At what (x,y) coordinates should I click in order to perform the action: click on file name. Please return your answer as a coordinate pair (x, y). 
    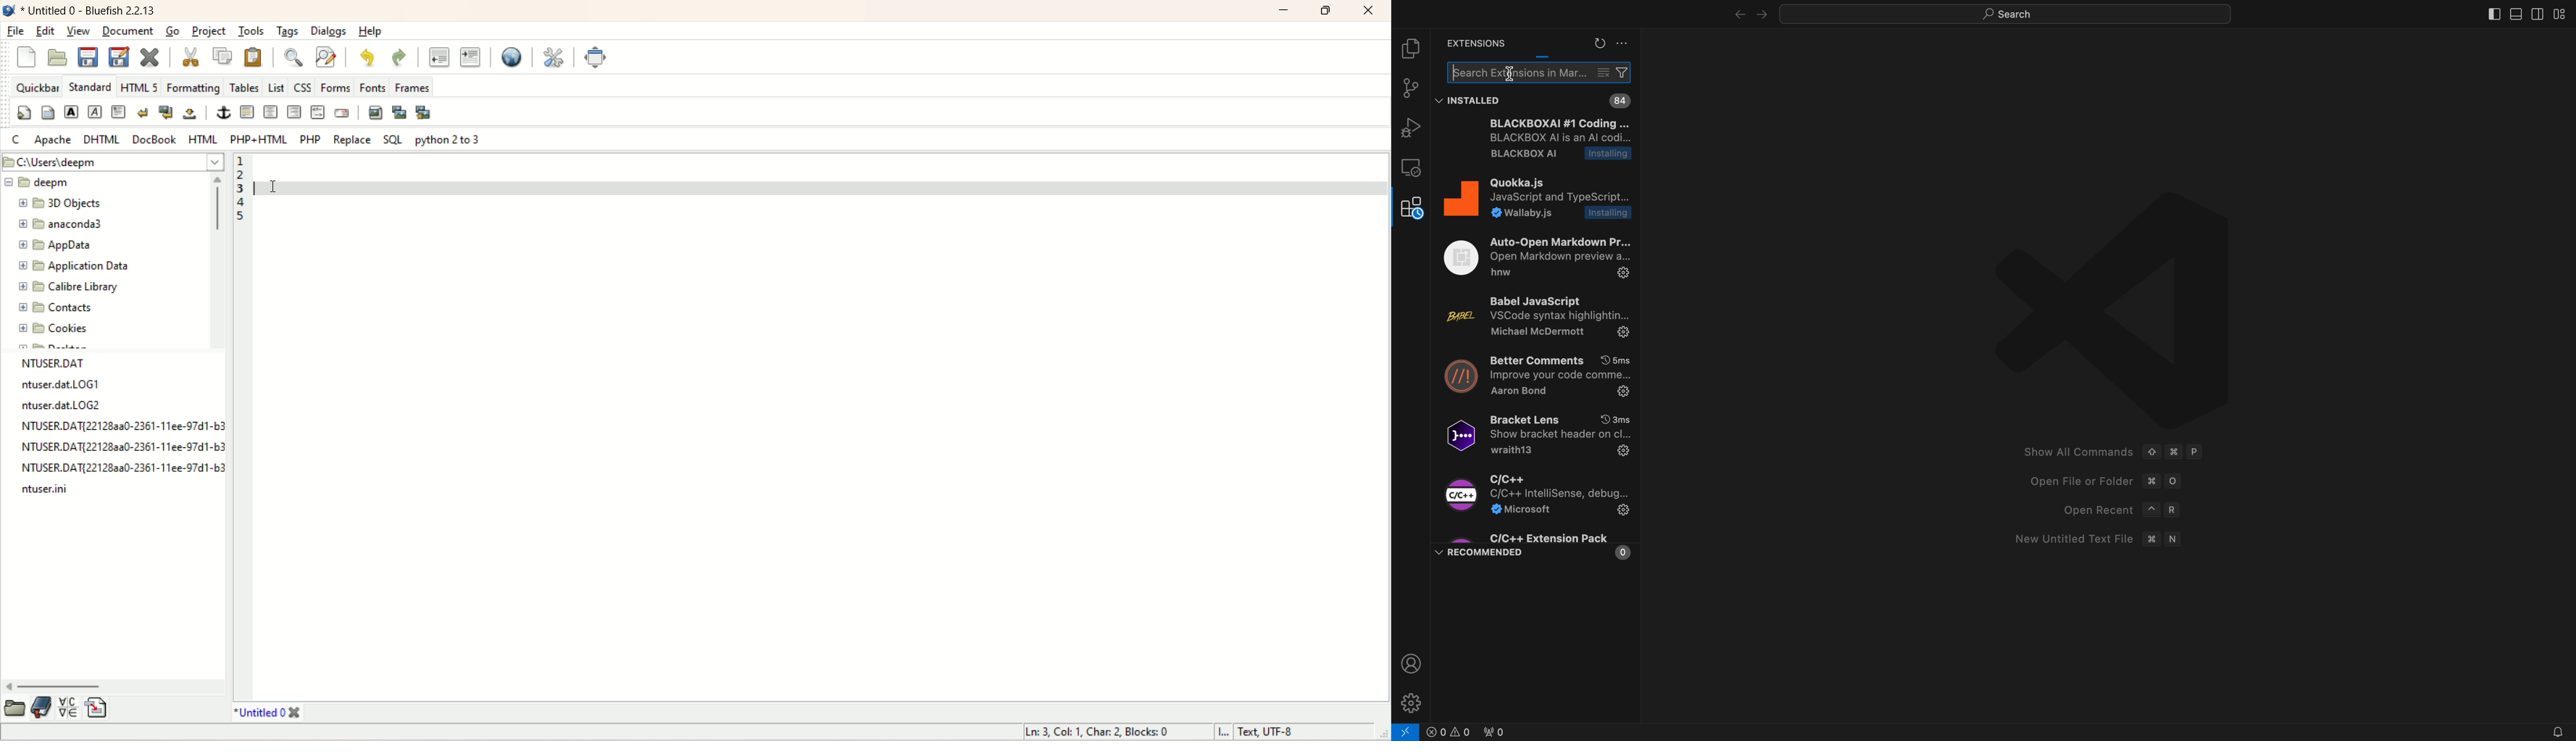
    Looking at the image, I should click on (122, 470).